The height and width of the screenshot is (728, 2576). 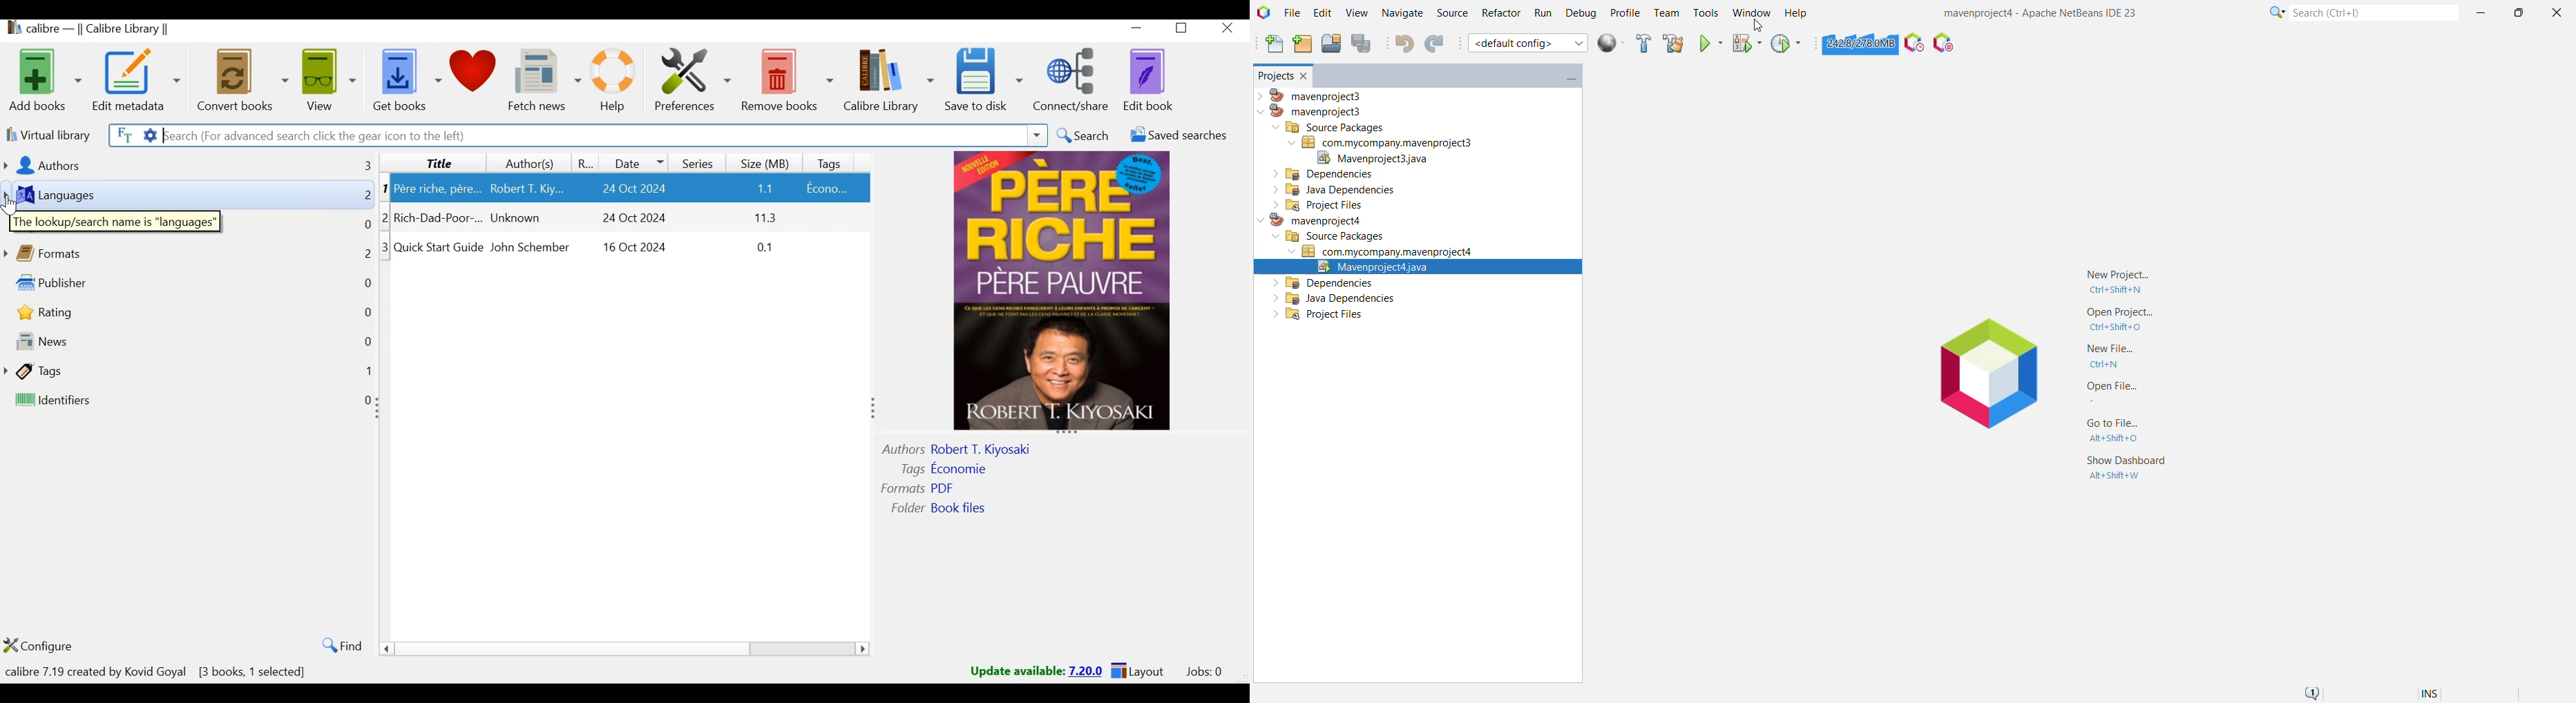 What do you see at coordinates (14, 203) in the screenshot?
I see `cursor` at bounding box center [14, 203].